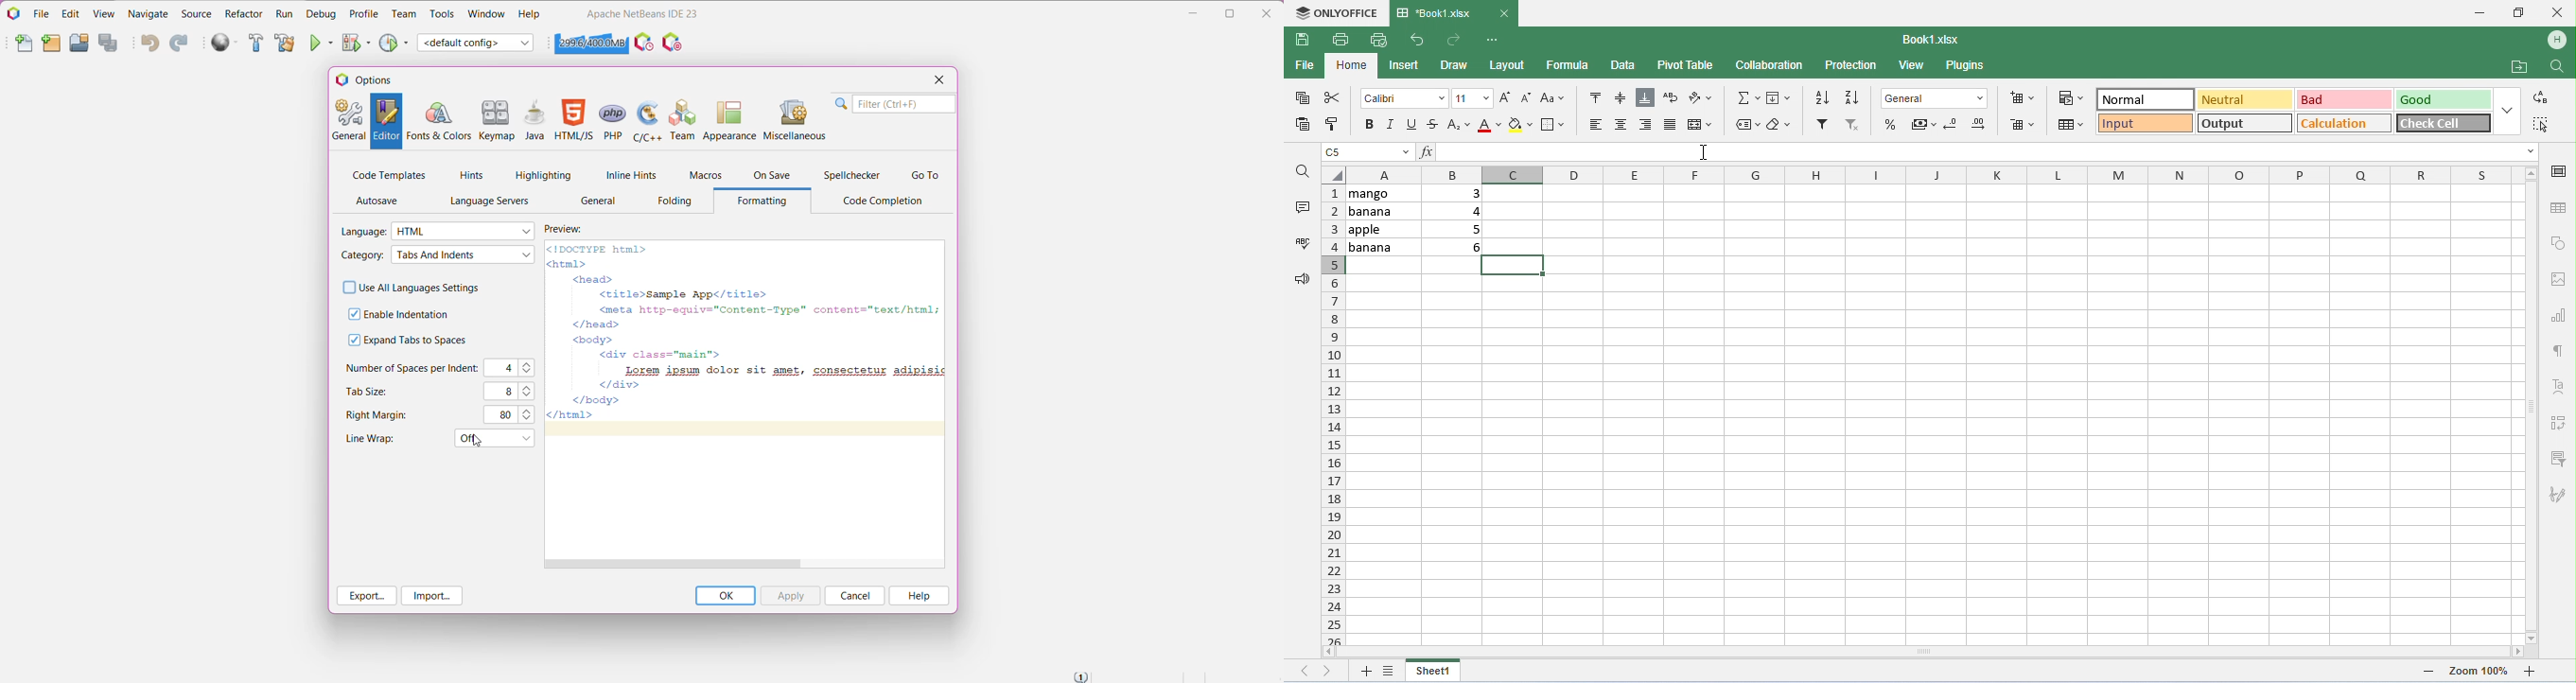  Describe the element at coordinates (1334, 122) in the screenshot. I see `copy style` at that location.